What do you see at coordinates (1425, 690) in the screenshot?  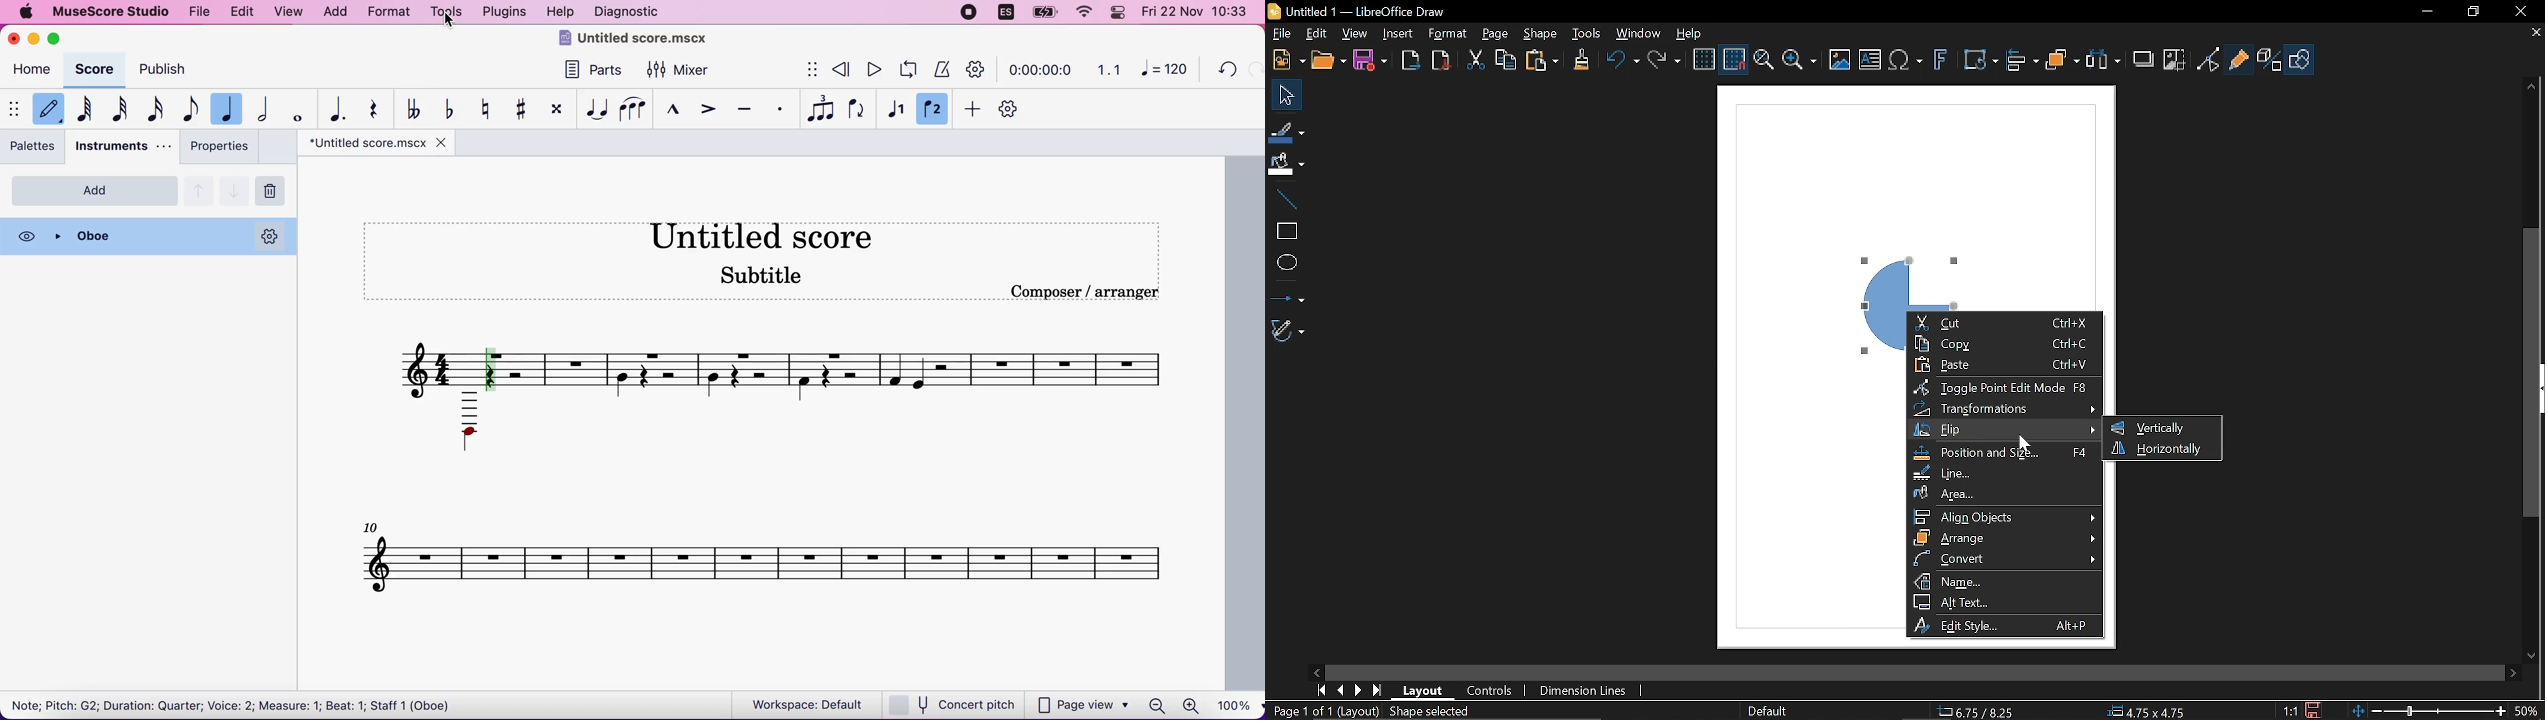 I see `Layout` at bounding box center [1425, 690].